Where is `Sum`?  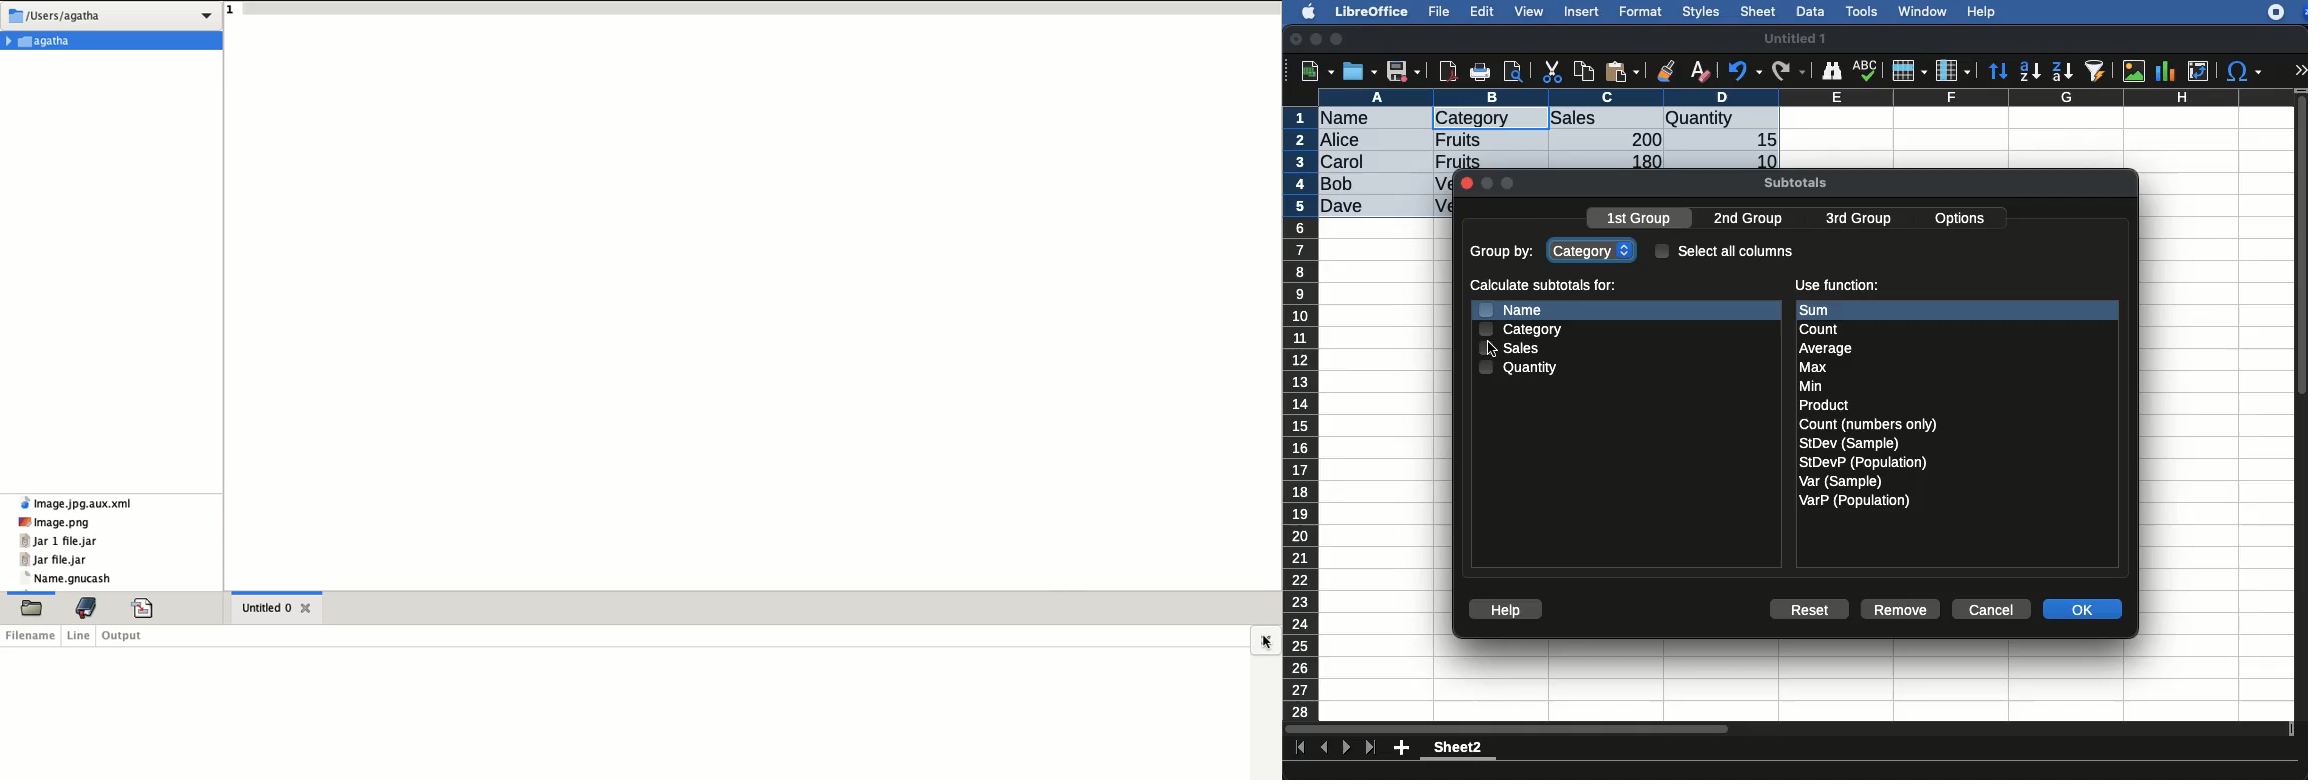 Sum is located at coordinates (1828, 310).